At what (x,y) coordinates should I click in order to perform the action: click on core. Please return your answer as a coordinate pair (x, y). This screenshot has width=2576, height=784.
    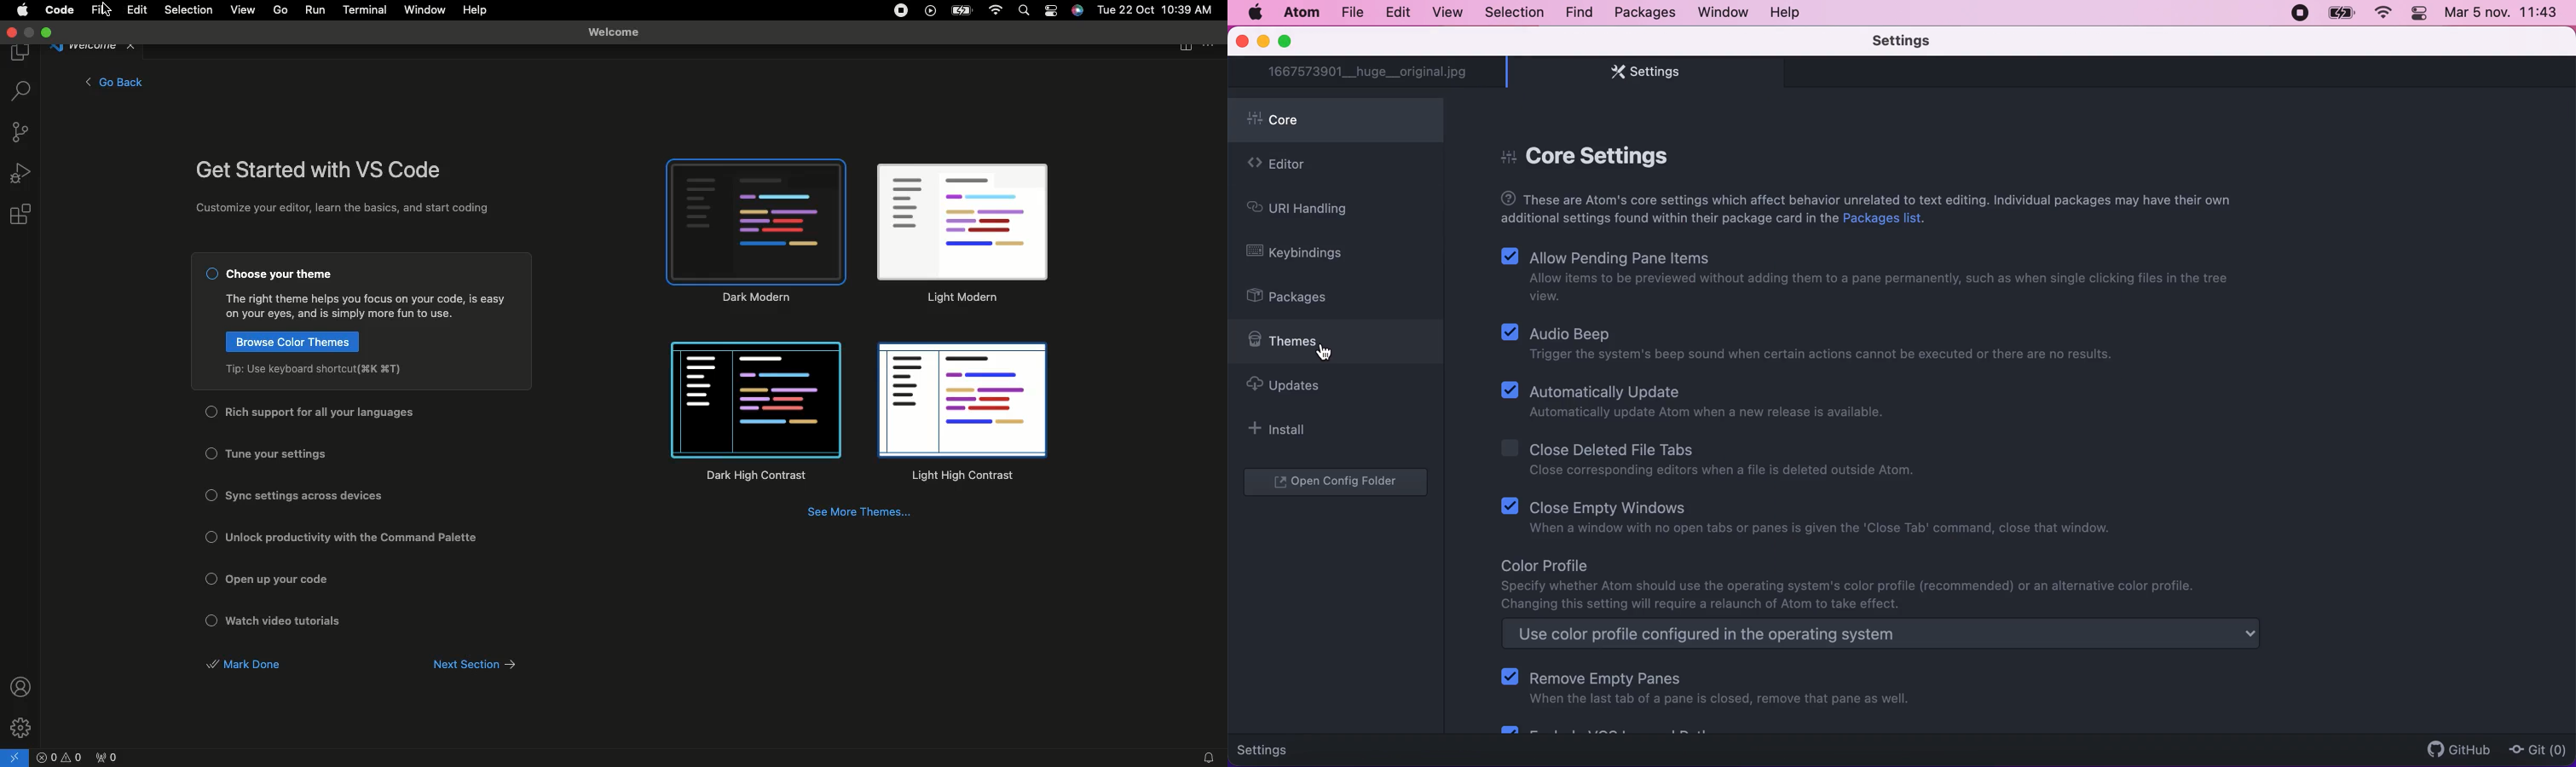
    Looking at the image, I should click on (1341, 121).